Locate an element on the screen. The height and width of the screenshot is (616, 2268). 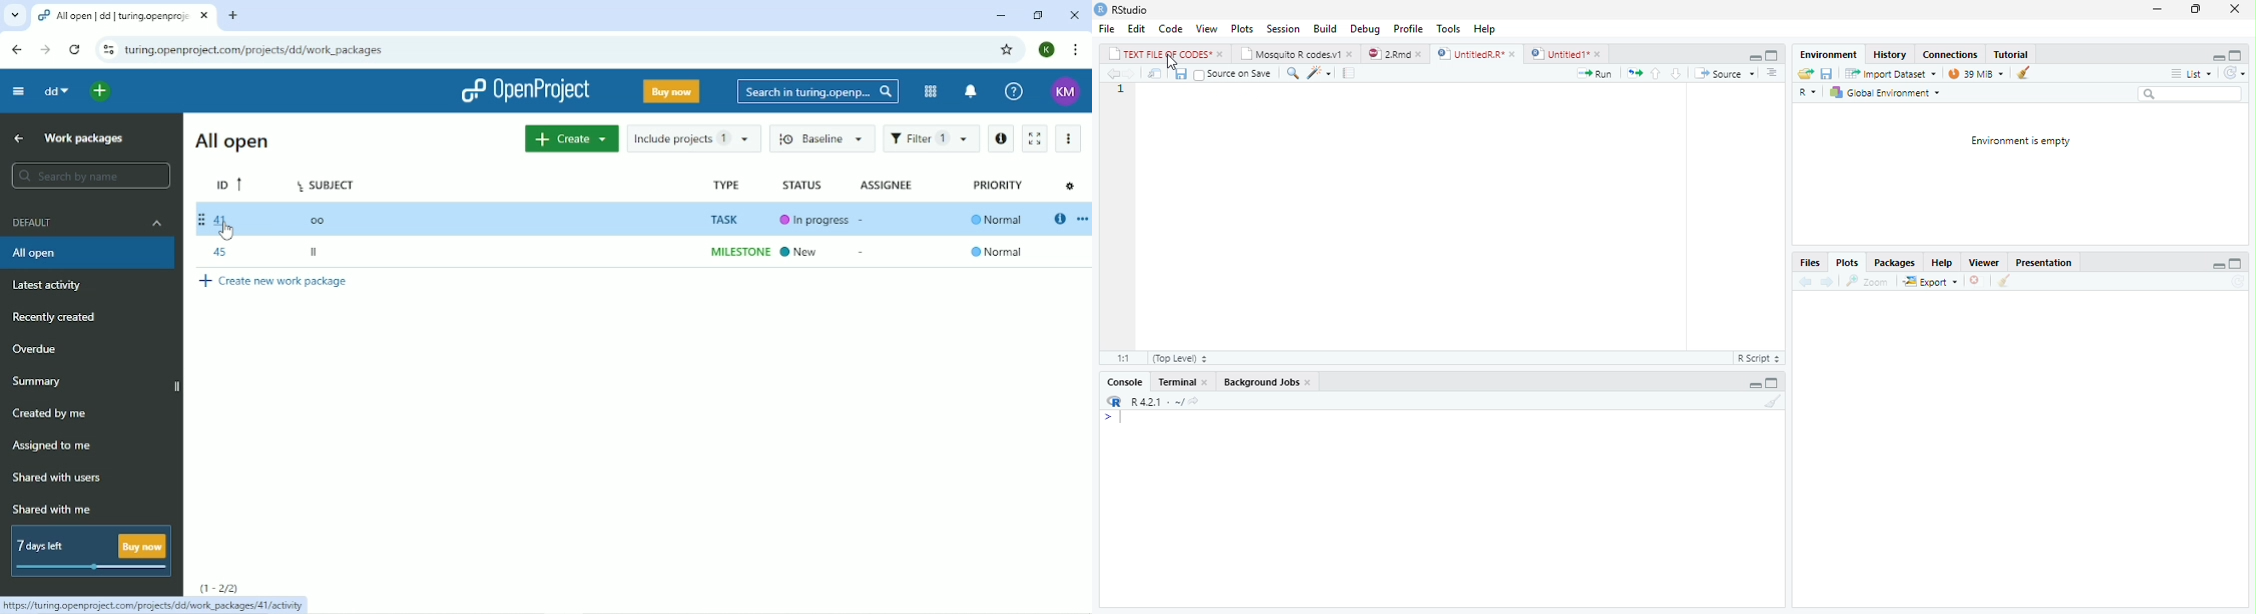
UntitiedR.R*  is located at coordinates (1477, 53).